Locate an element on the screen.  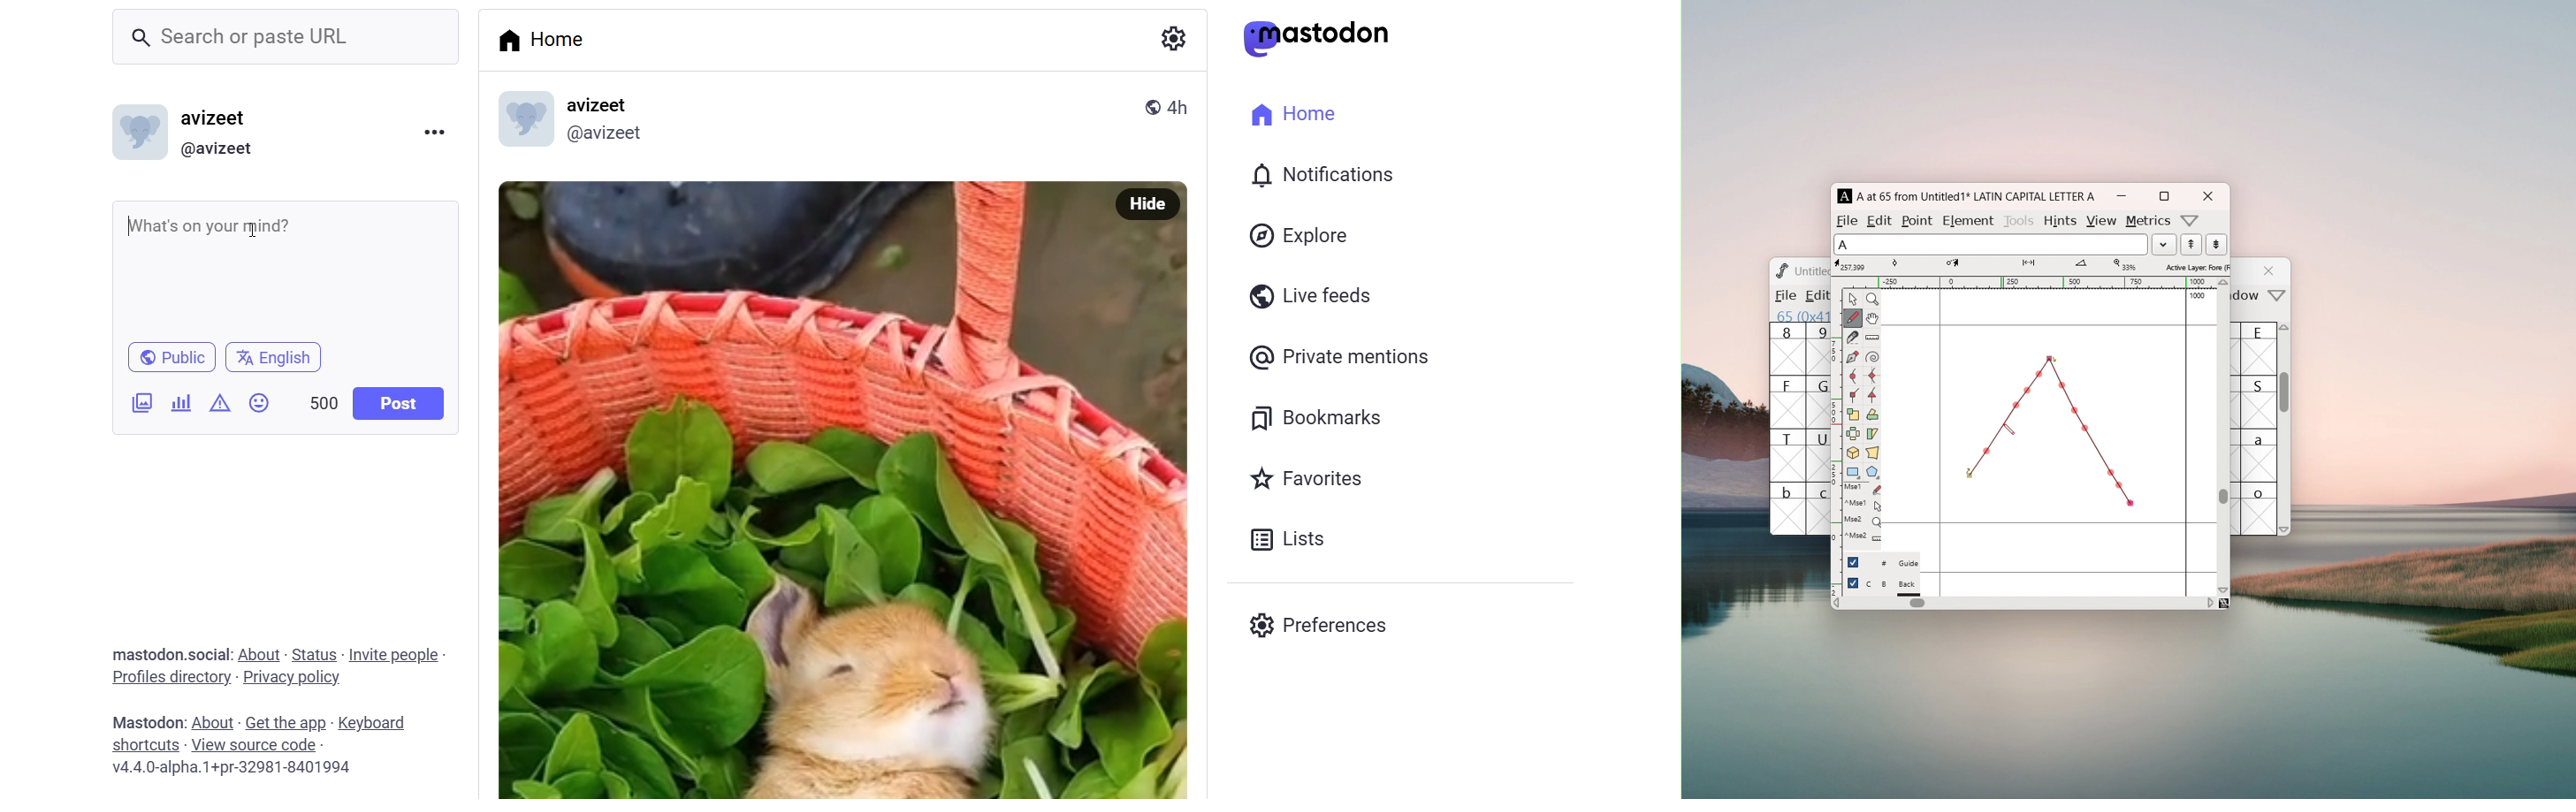
8 is located at coordinates (1787, 349).